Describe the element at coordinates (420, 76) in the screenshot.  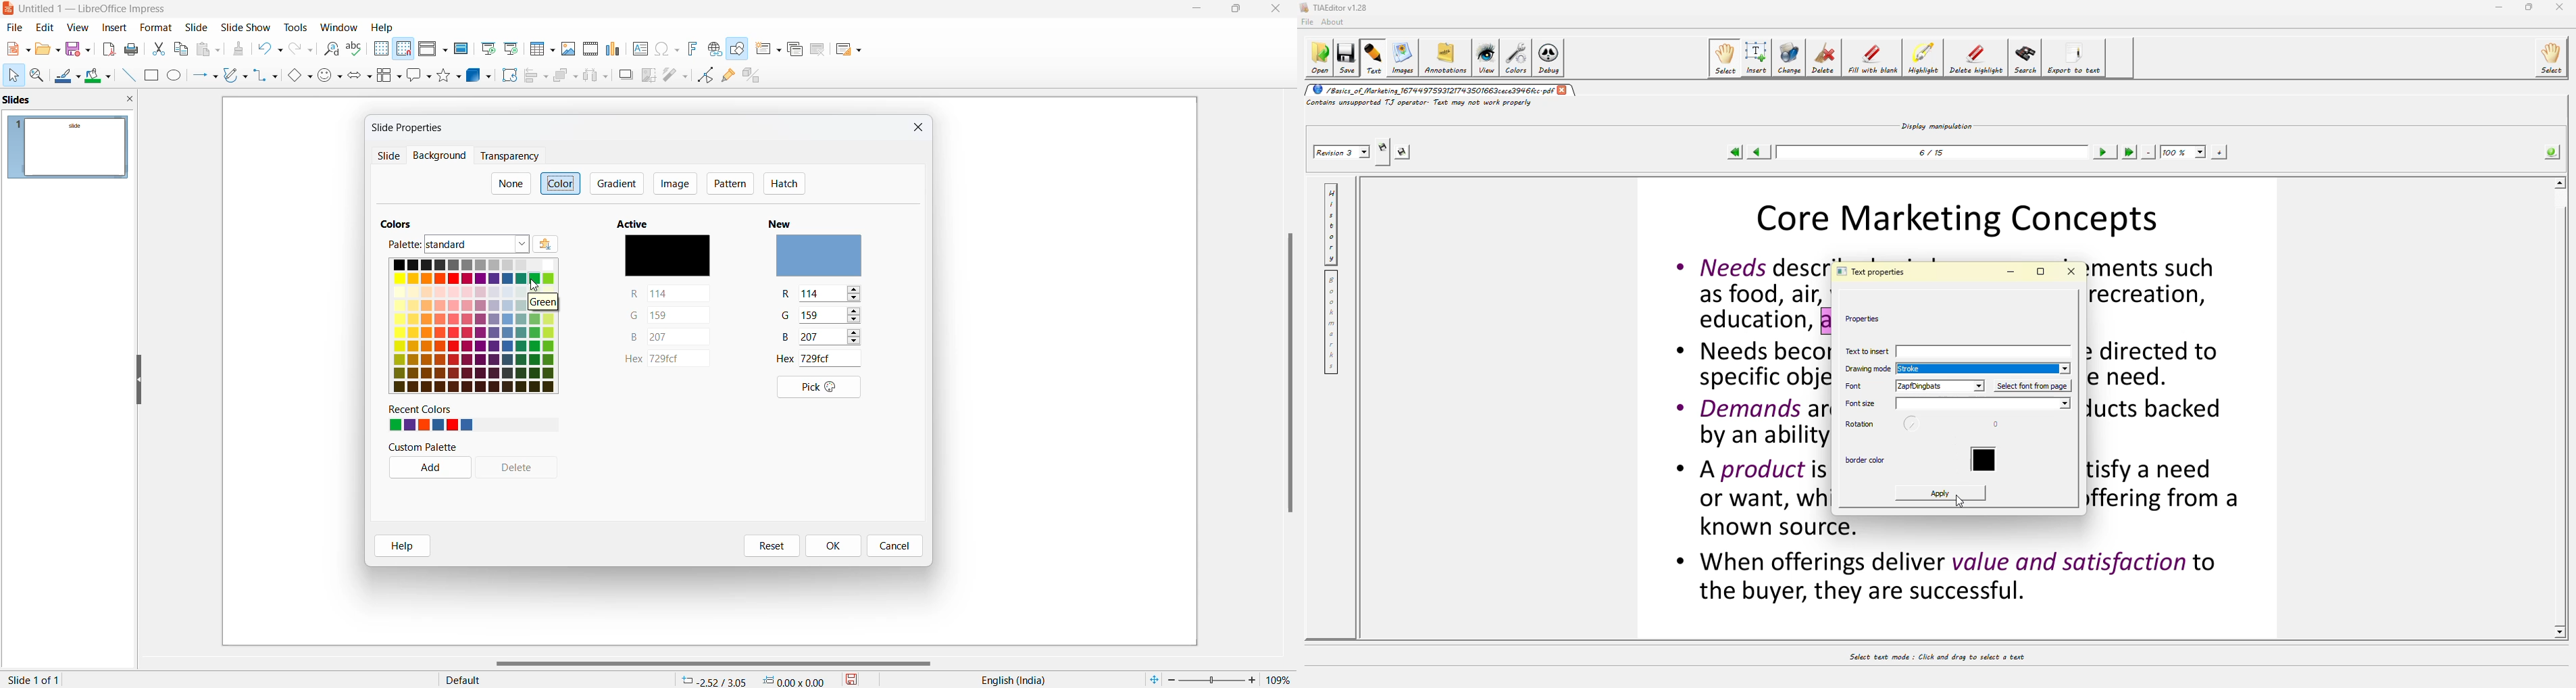
I see `callout shapes` at that location.